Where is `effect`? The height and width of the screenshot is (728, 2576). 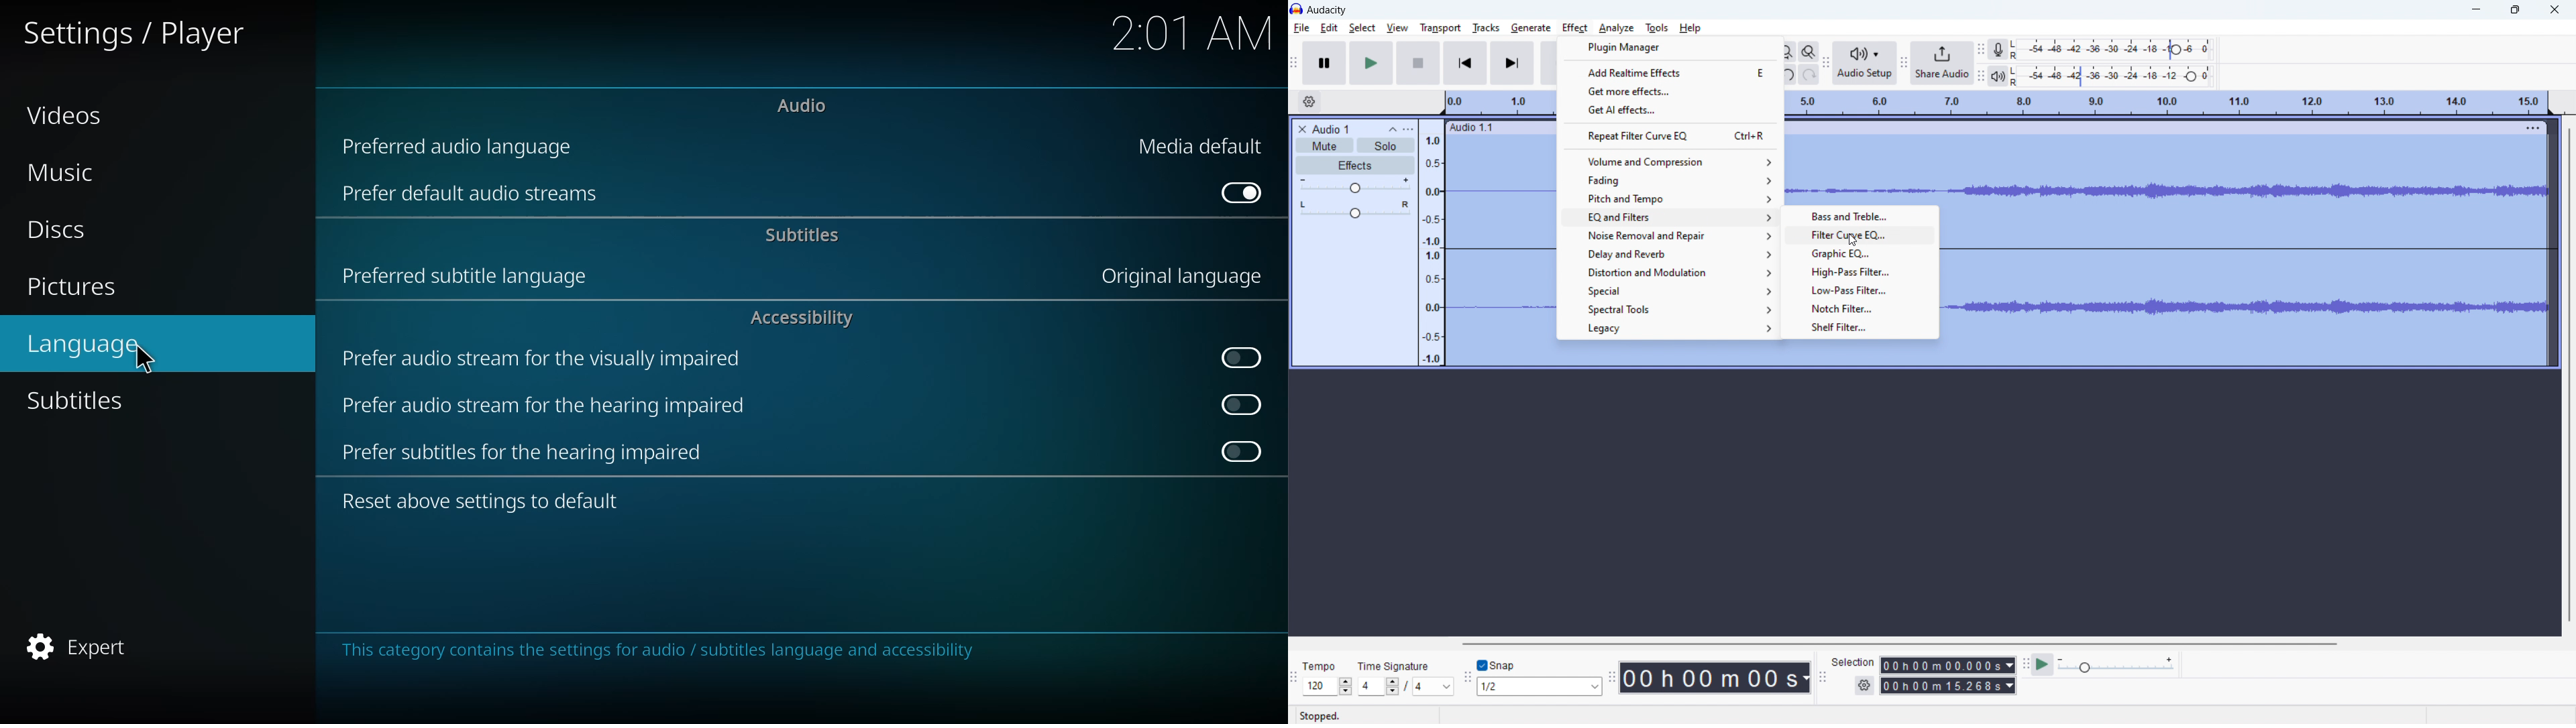
effect is located at coordinates (1574, 28).